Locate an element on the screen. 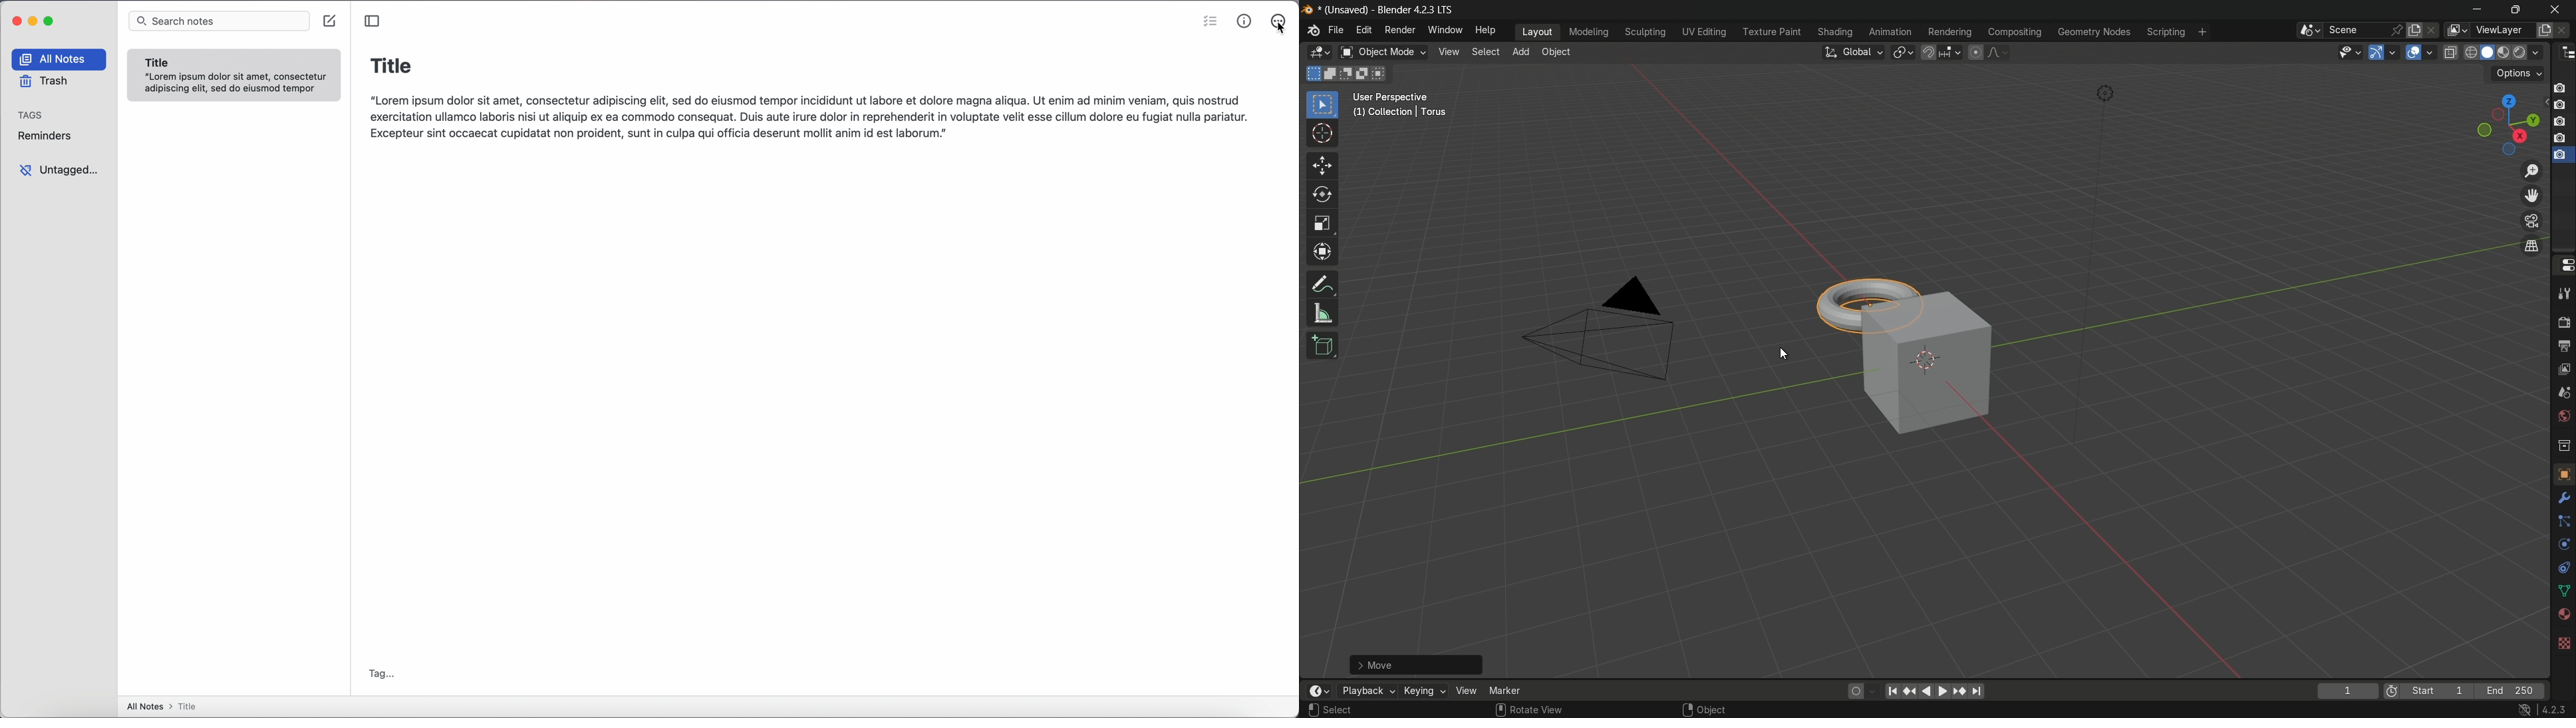 This screenshot has width=2576, height=728. torus moving along x axis is located at coordinates (1865, 303).